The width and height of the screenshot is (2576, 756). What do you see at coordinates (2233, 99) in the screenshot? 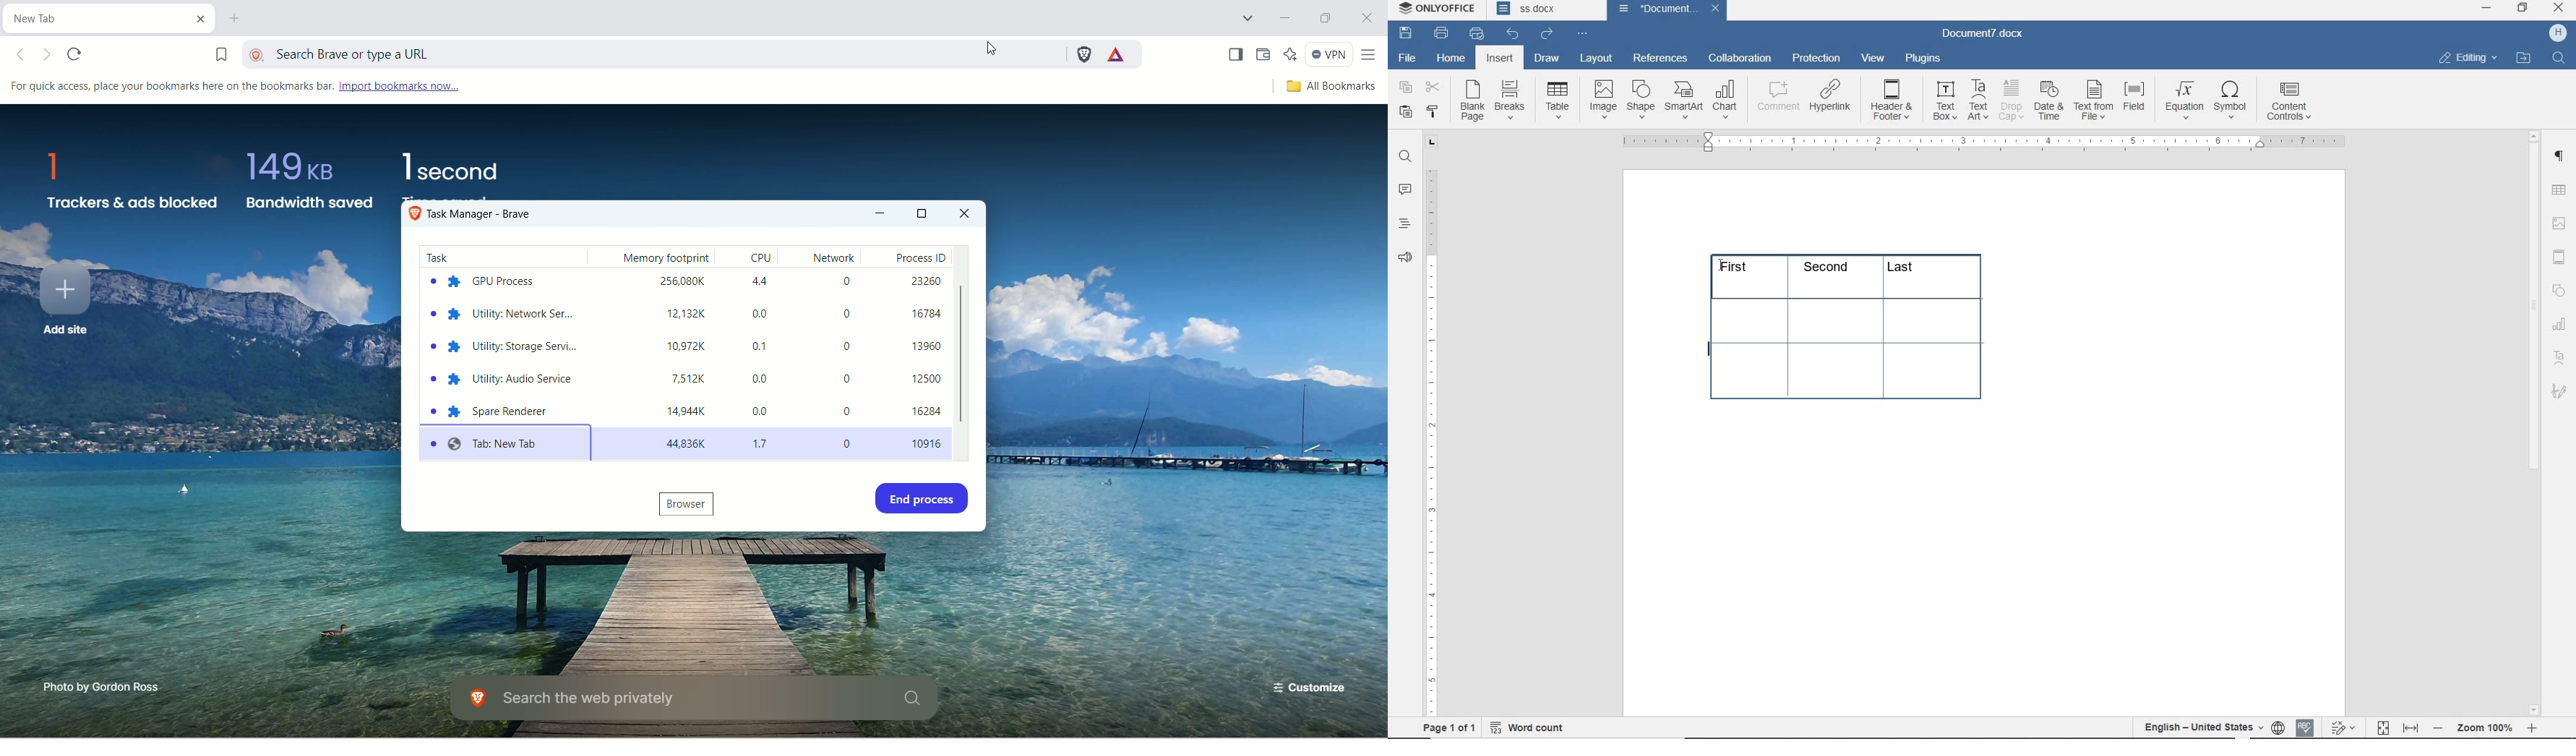
I see `symbol` at bounding box center [2233, 99].